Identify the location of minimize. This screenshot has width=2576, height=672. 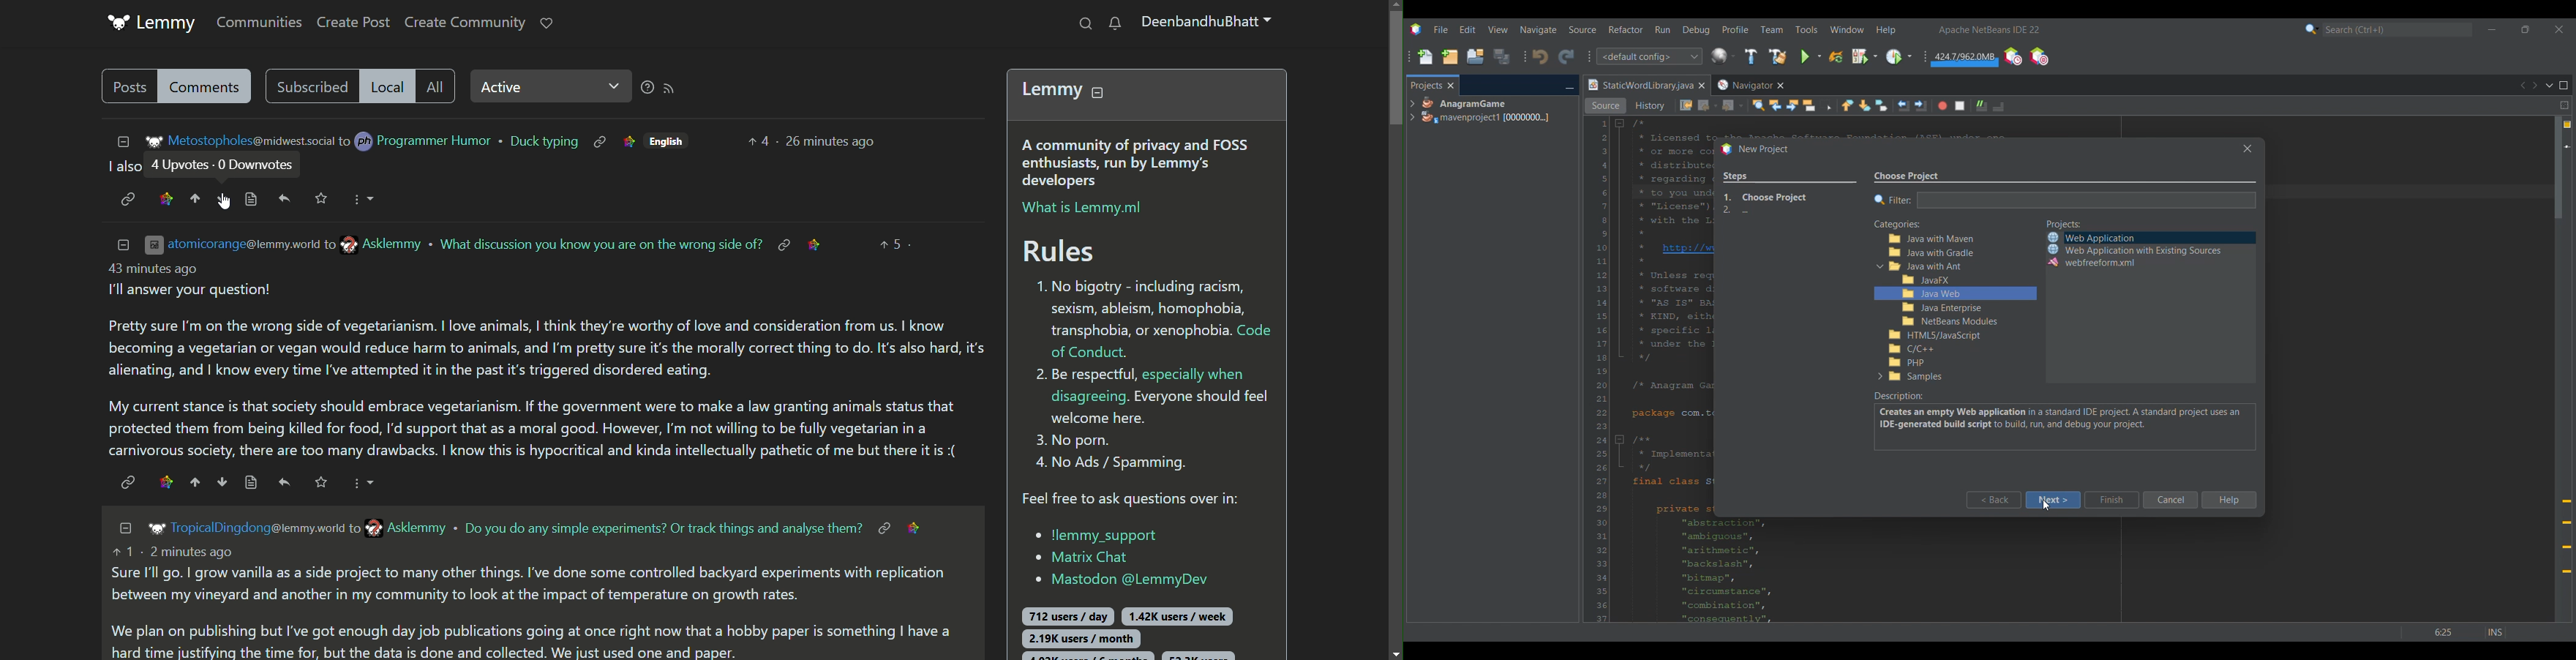
(123, 528).